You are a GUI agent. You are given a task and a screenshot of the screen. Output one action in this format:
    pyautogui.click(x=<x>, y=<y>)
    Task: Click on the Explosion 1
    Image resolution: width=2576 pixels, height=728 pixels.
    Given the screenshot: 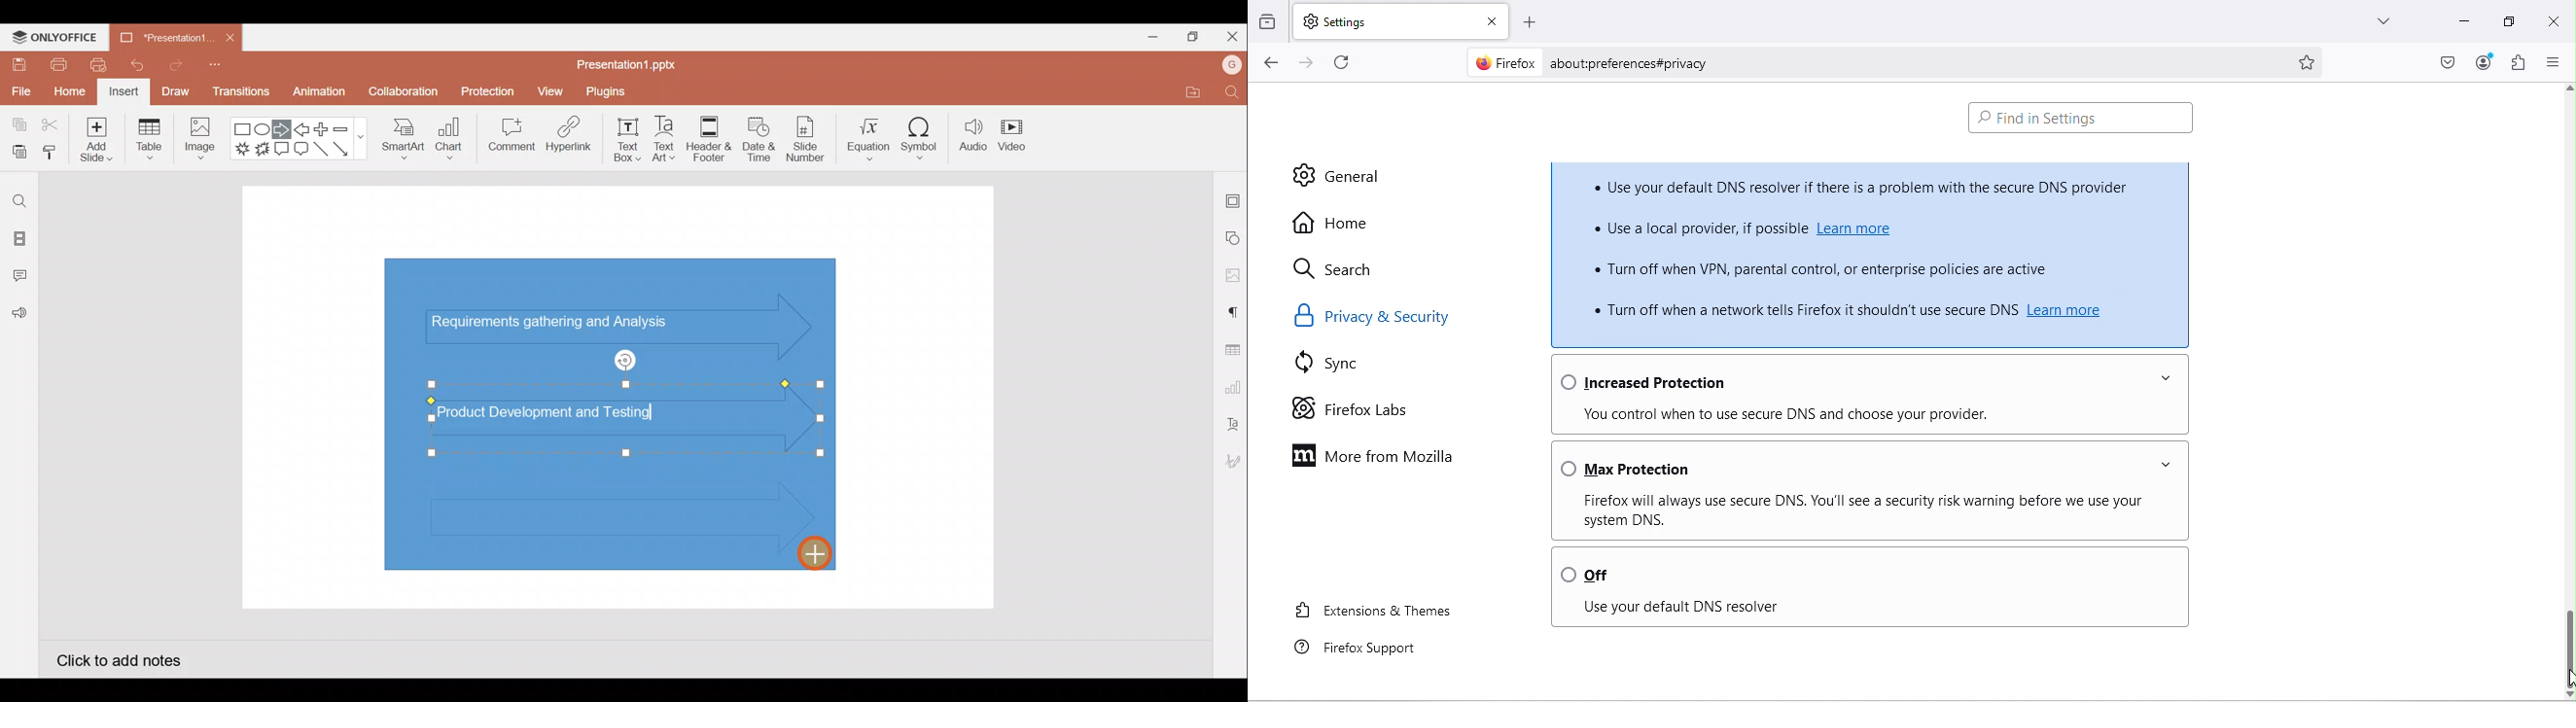 What is the action you would take?
    pyautogui.click(x=242, y=148)
    